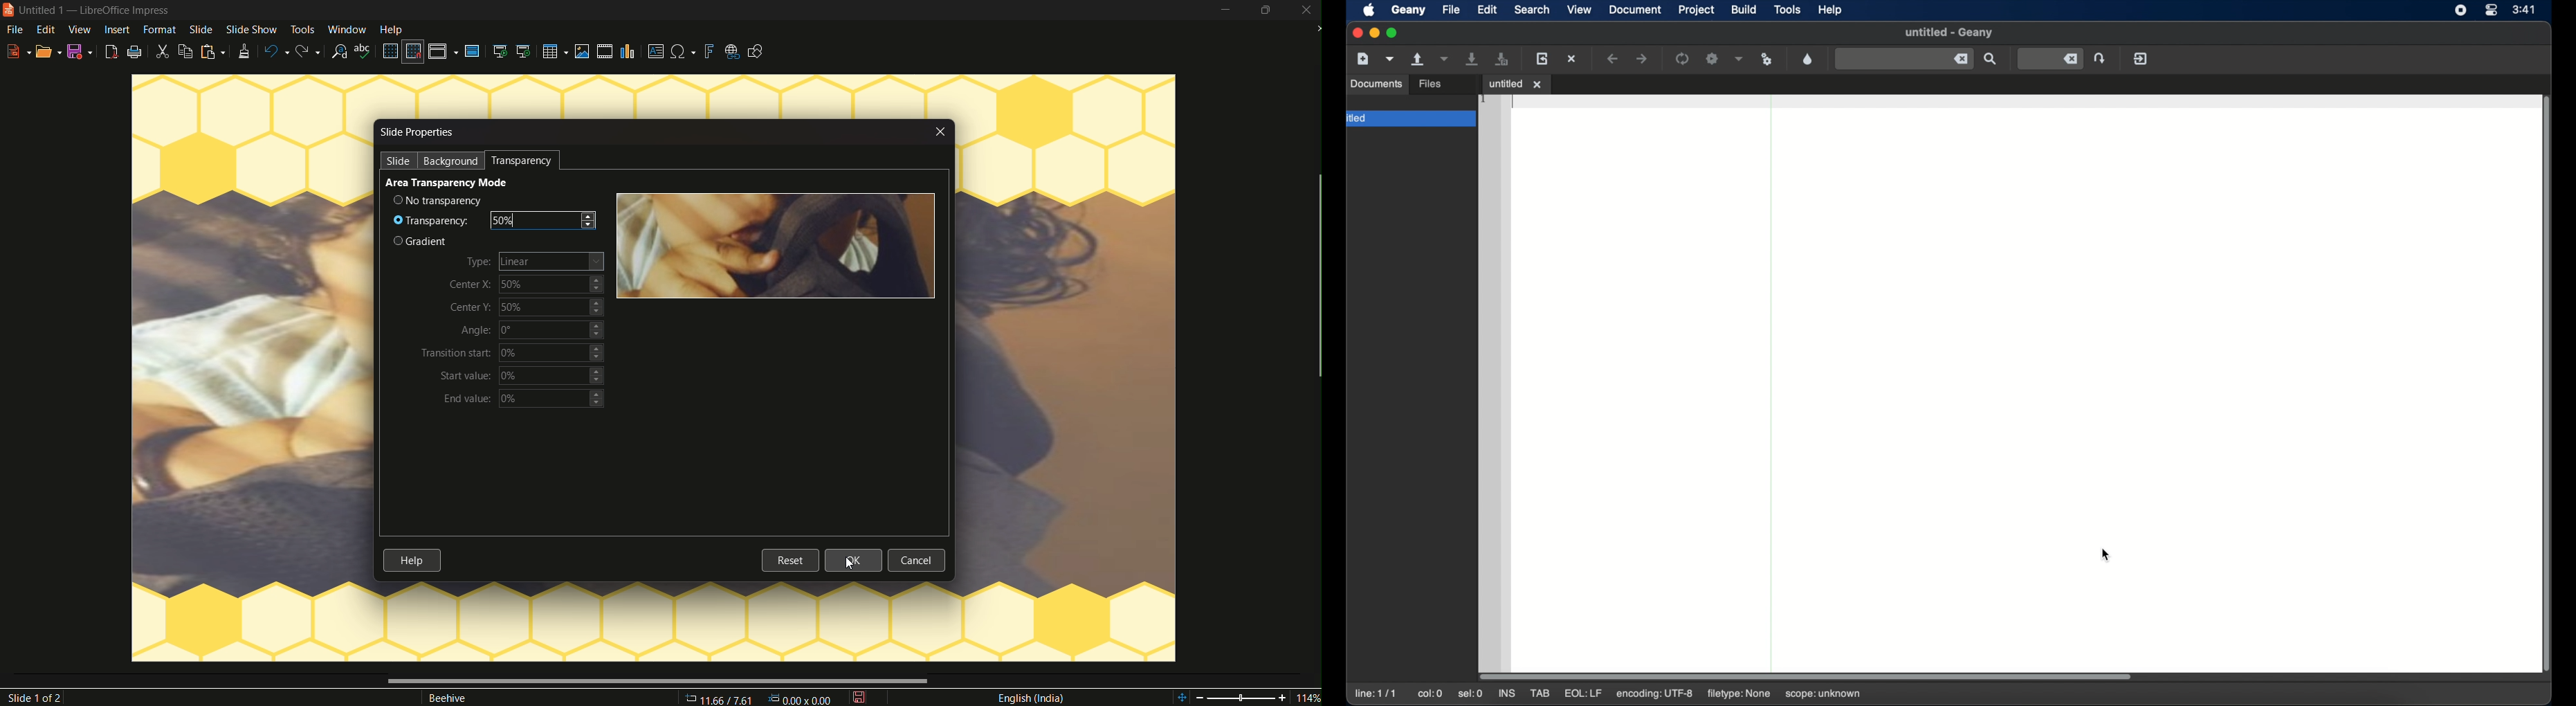  What do you see at coordinates (19, 51) in the screenshot?
I see `new file` at bounding box center [19, 51].